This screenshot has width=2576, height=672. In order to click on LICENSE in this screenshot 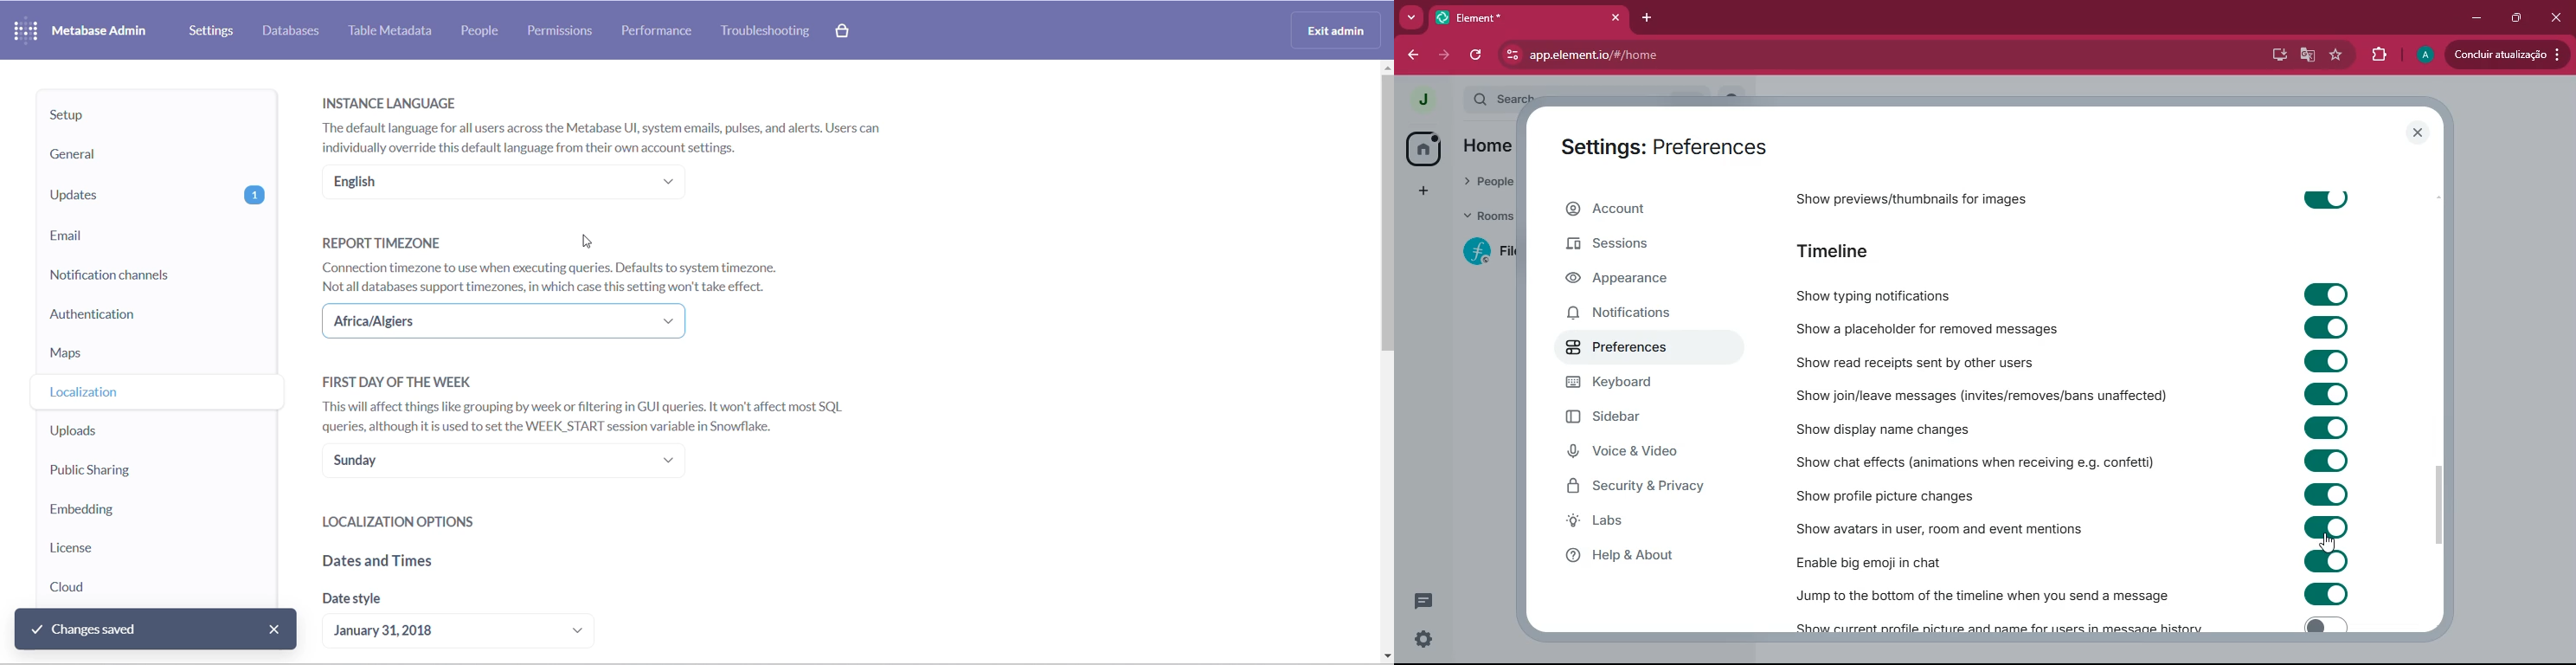, I will do `click(126, 549)`.